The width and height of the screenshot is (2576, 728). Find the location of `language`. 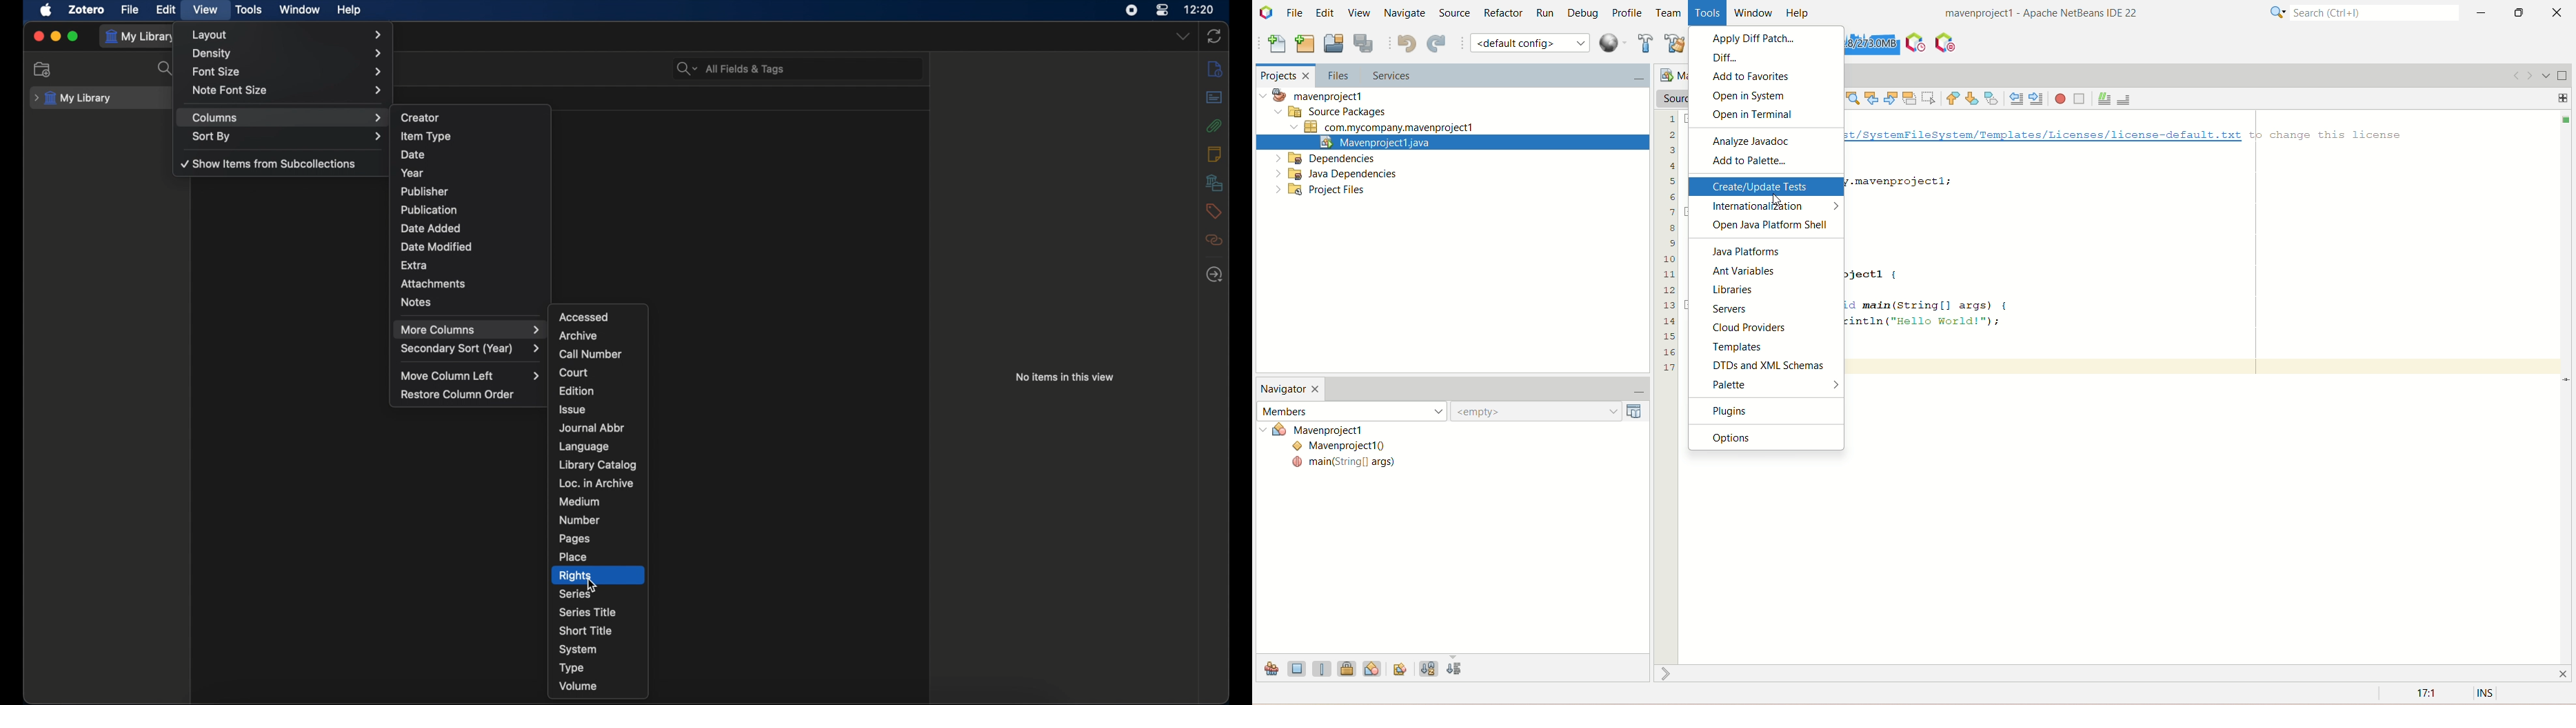

language is located at coordinates (587, 446).